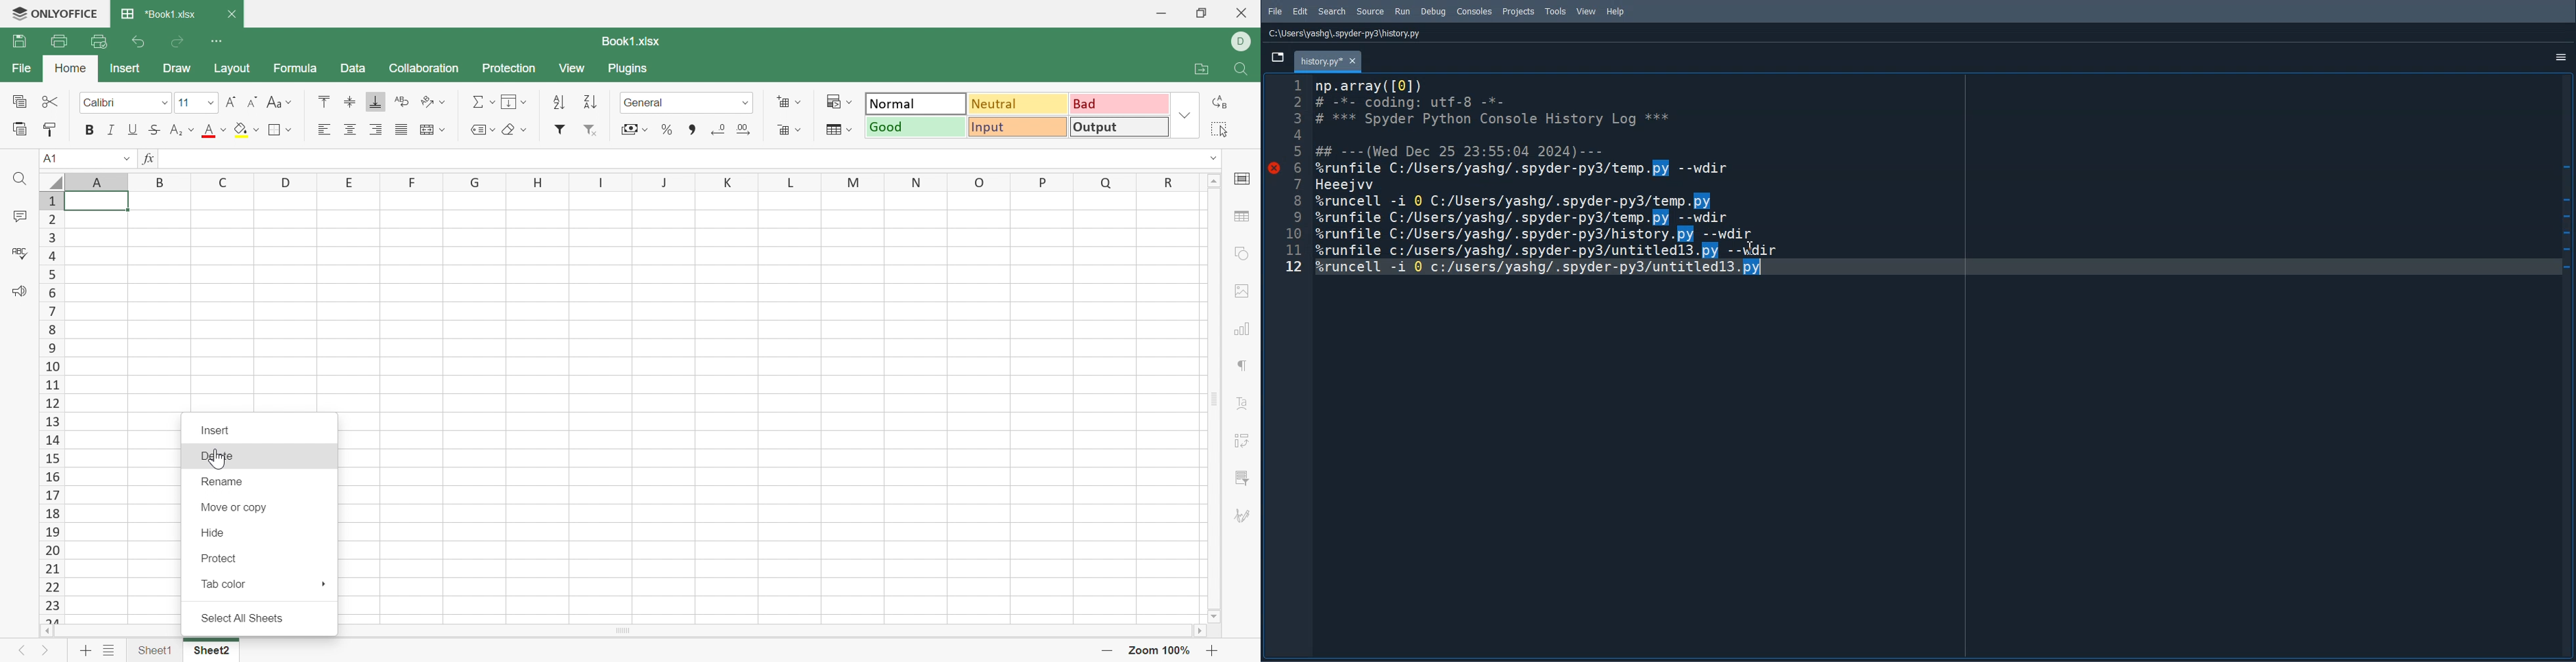 This screenshot has height=672, width=2576. Describe the element at coordinates (1214, 650) in the screenshot. I see `+` at that location.